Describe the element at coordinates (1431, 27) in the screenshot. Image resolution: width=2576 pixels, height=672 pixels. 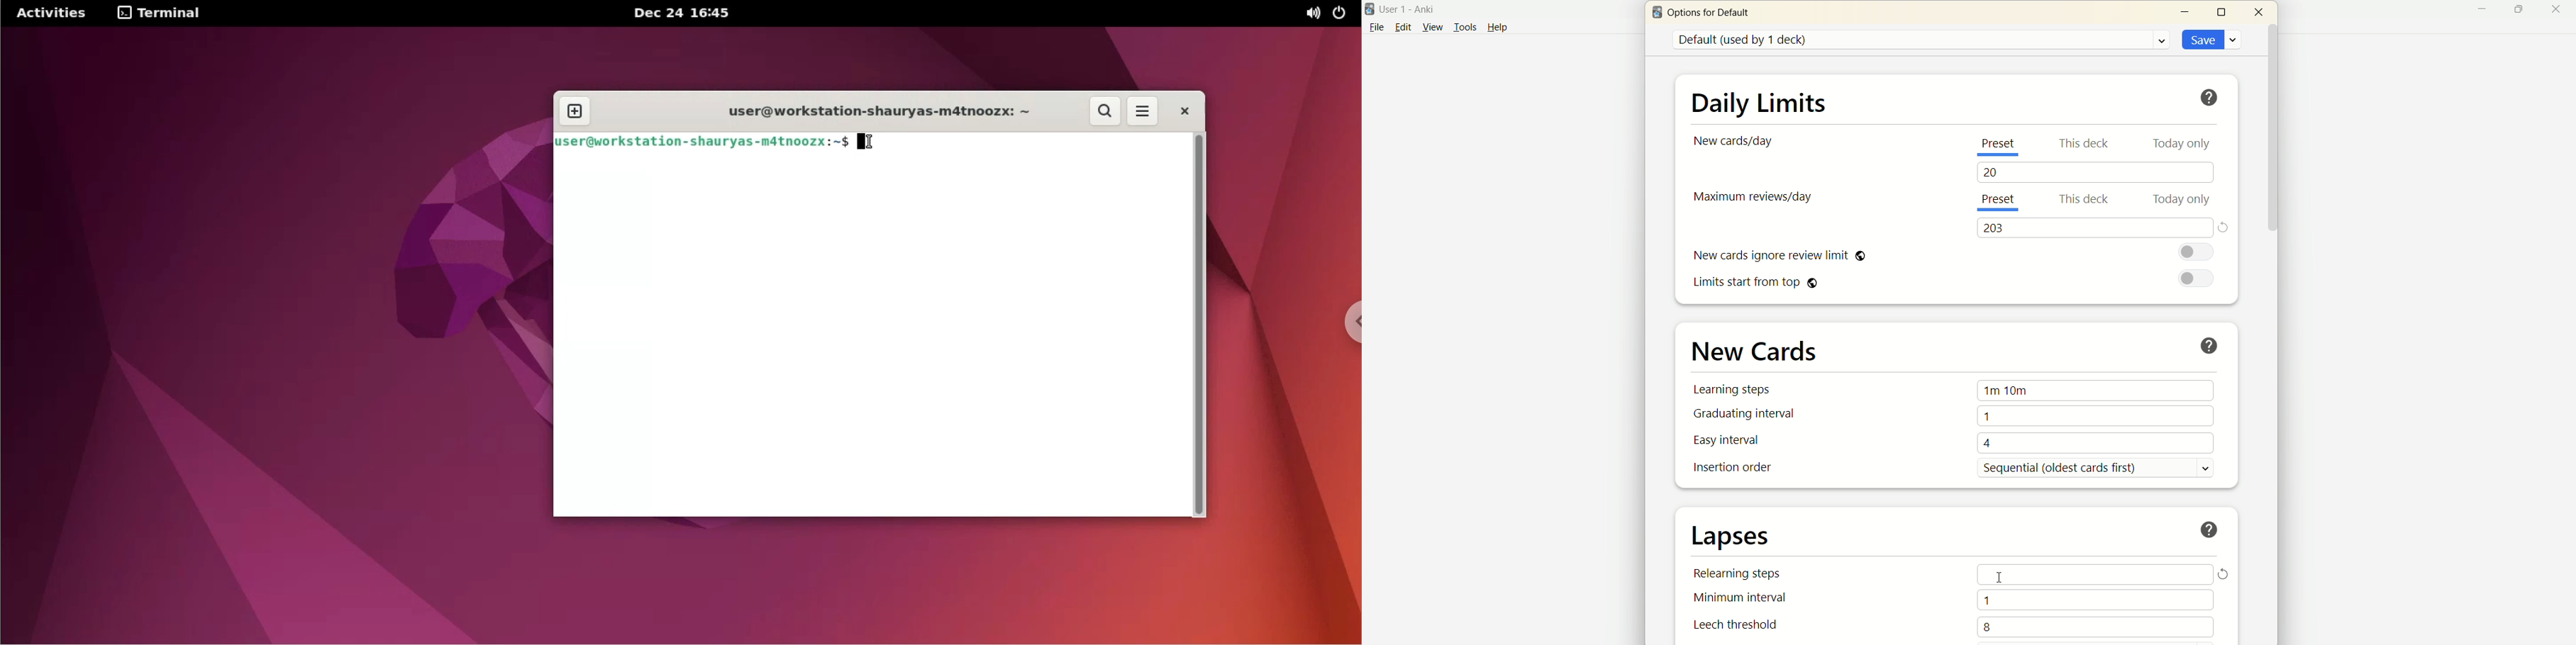
I see `view` at that location.